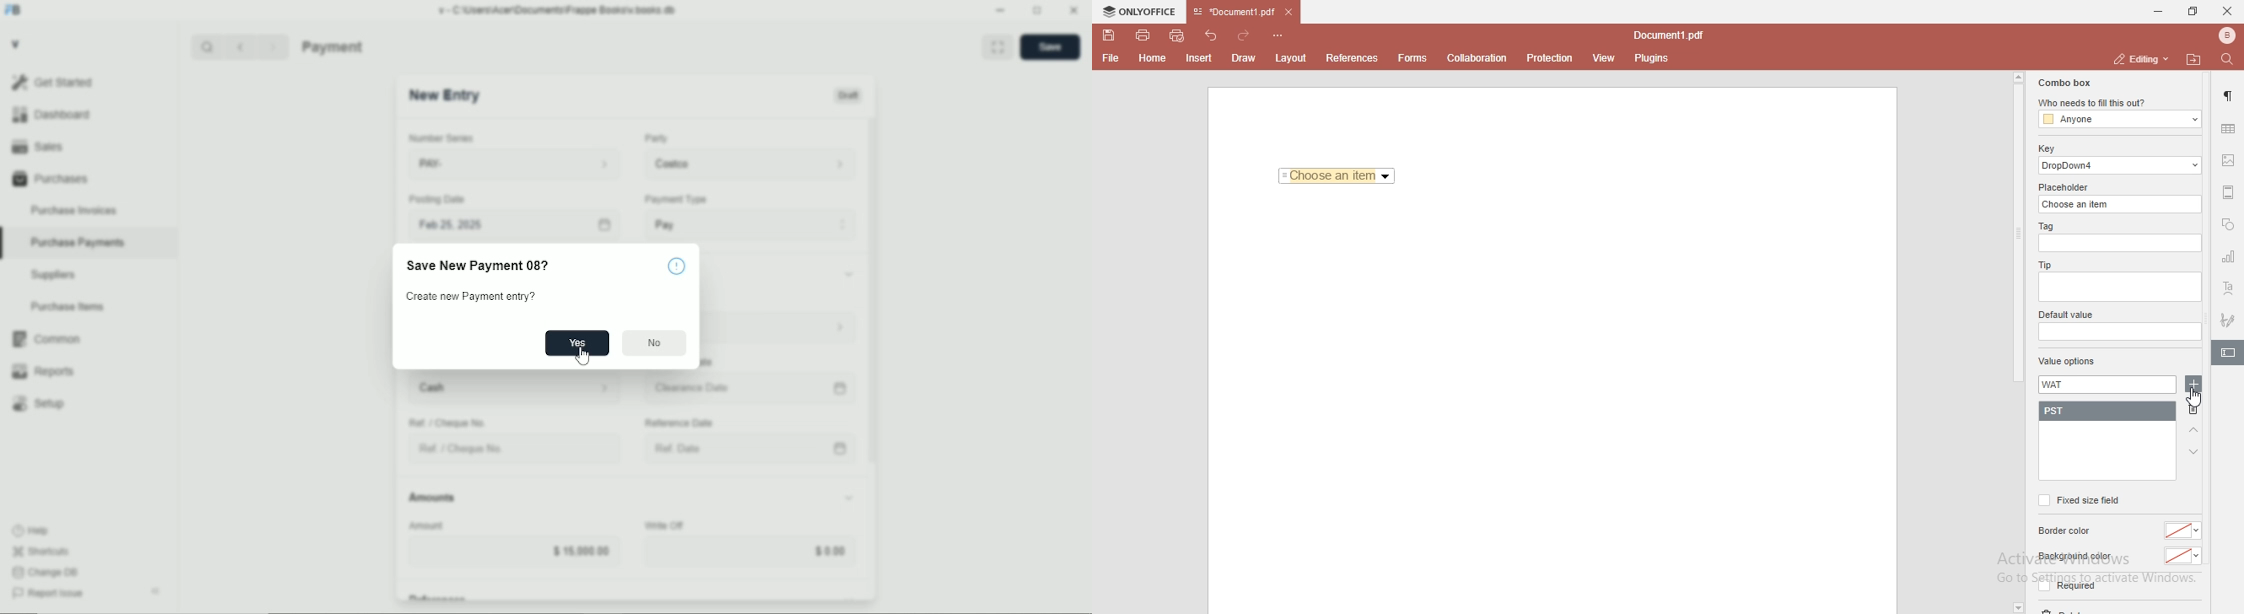 The image size is (2268, 616). What do you see at coordinates (2197, 401) in the screenshot?
I see `cursor` at bounding box center [2197, 401].